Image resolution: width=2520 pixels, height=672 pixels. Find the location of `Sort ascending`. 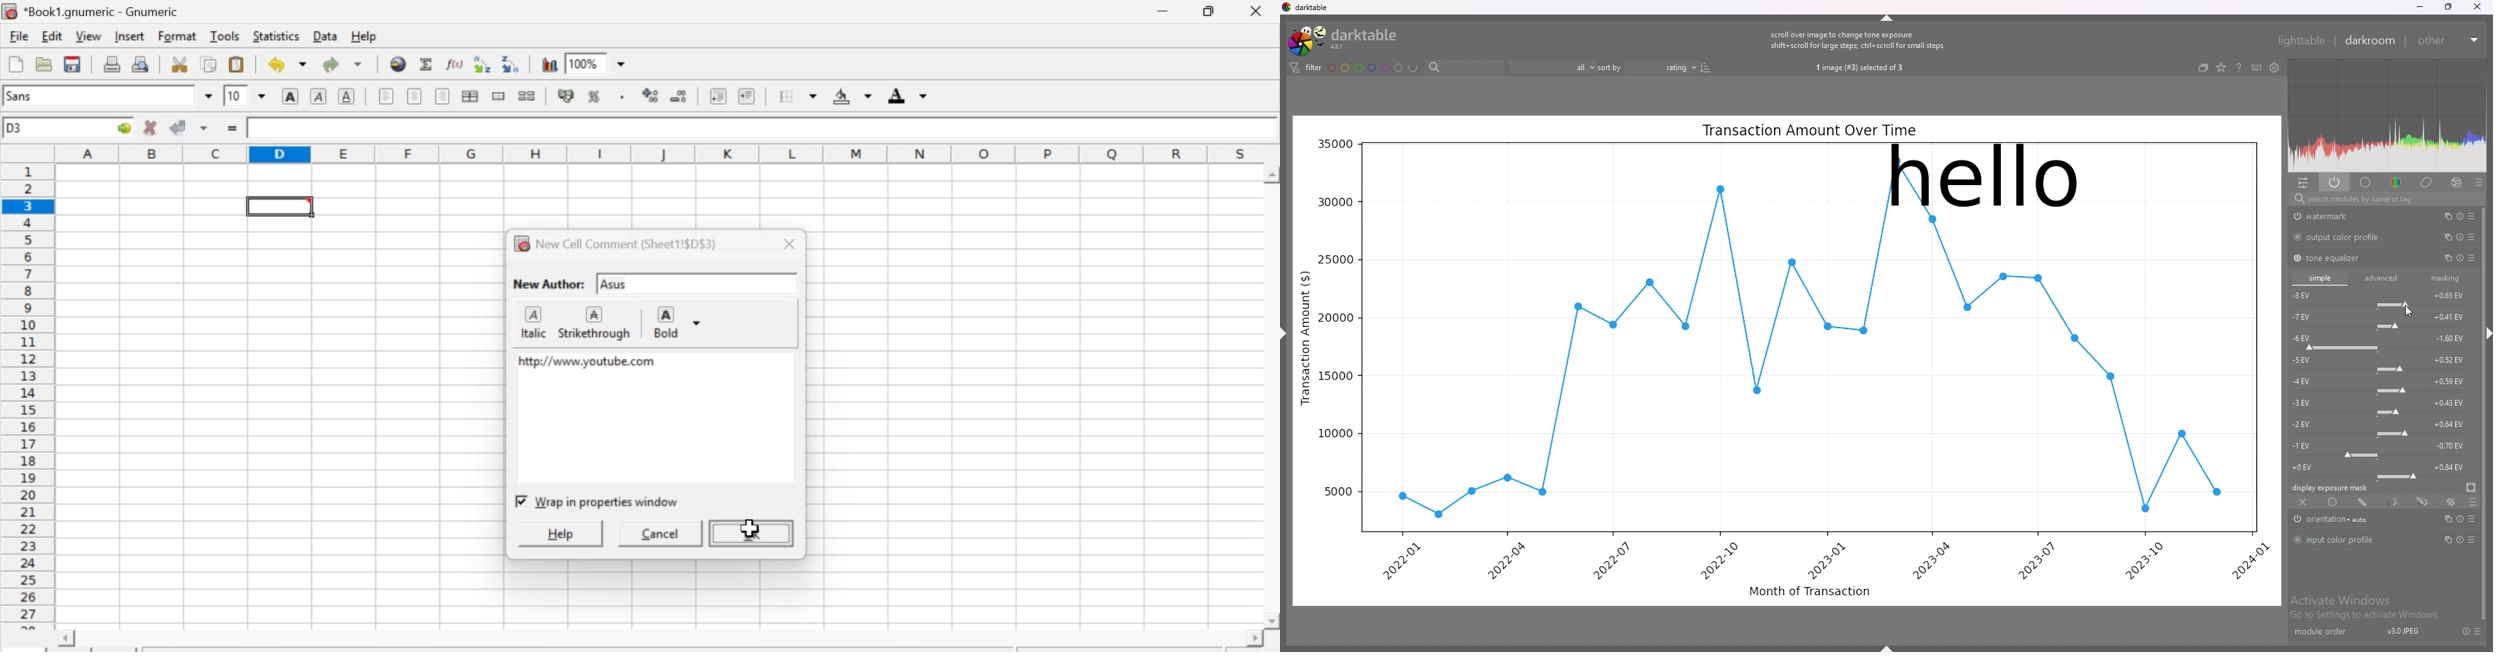

Sort ascending is located at coordinates (482, 65).